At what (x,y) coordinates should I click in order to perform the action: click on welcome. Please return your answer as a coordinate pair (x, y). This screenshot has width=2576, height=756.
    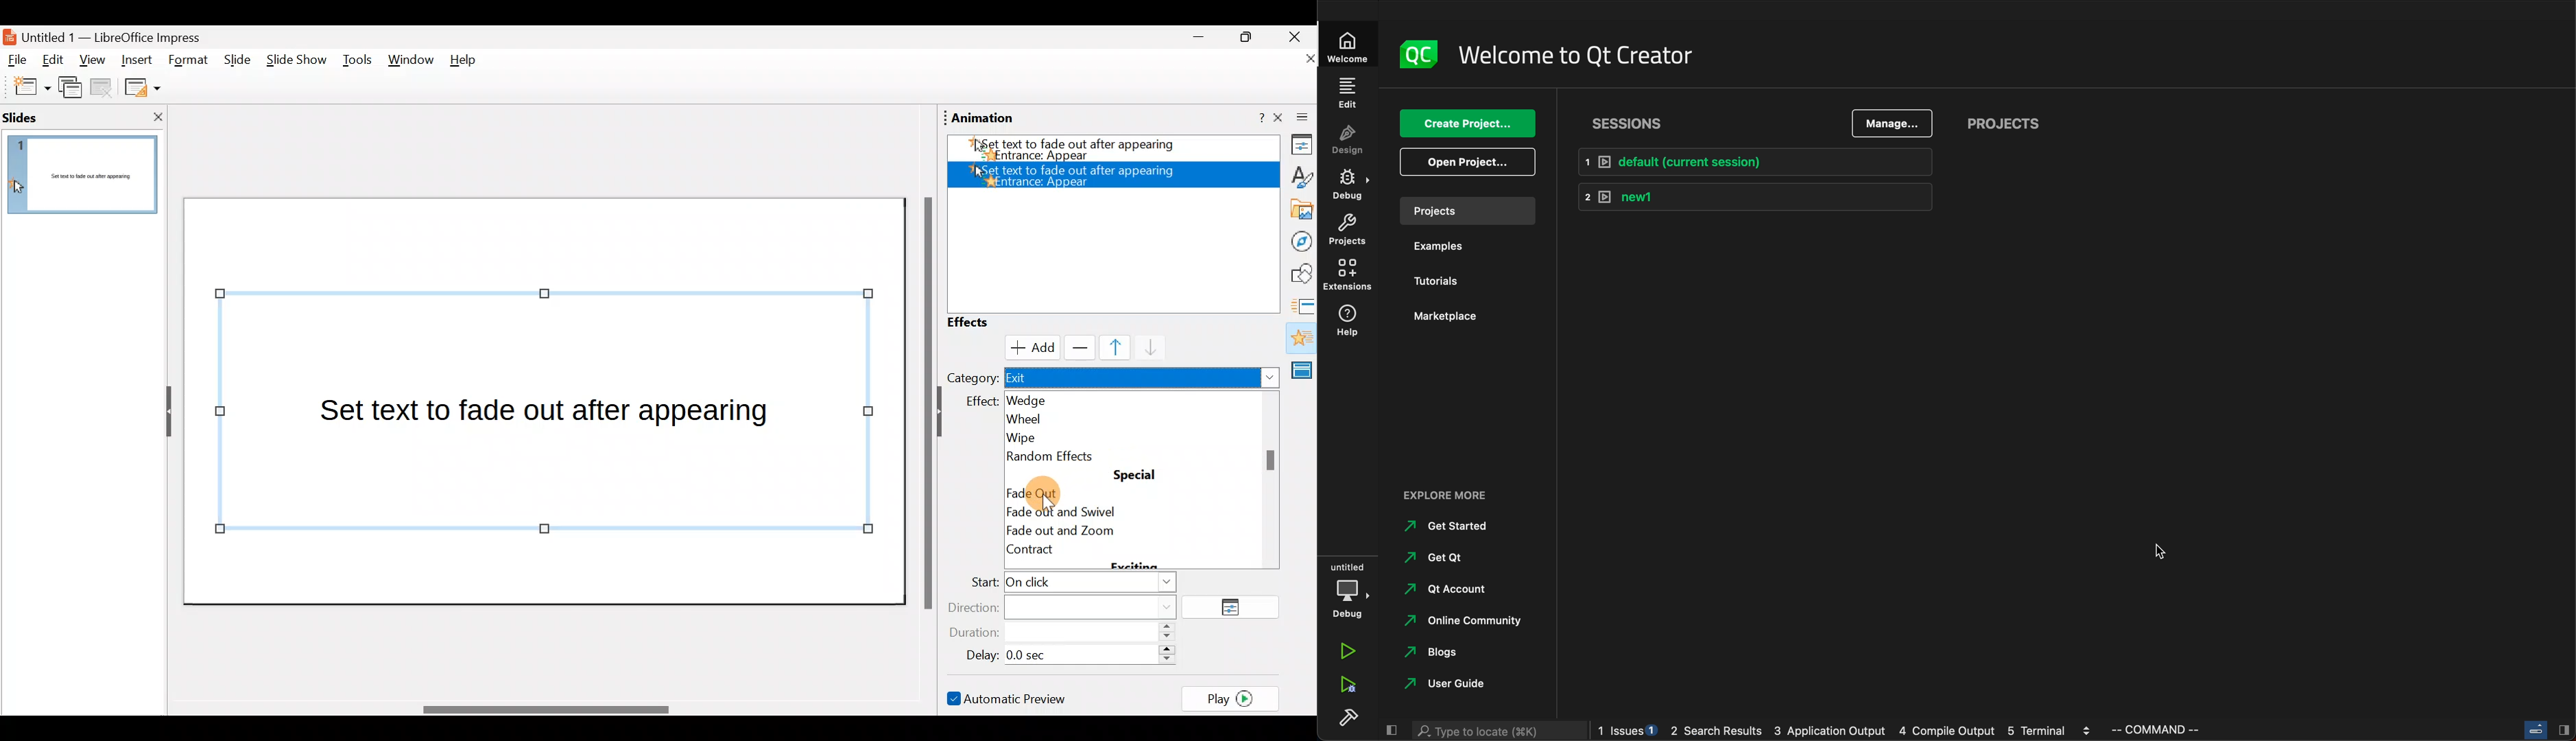
    Looking at the image, I should click on (1579, 56).